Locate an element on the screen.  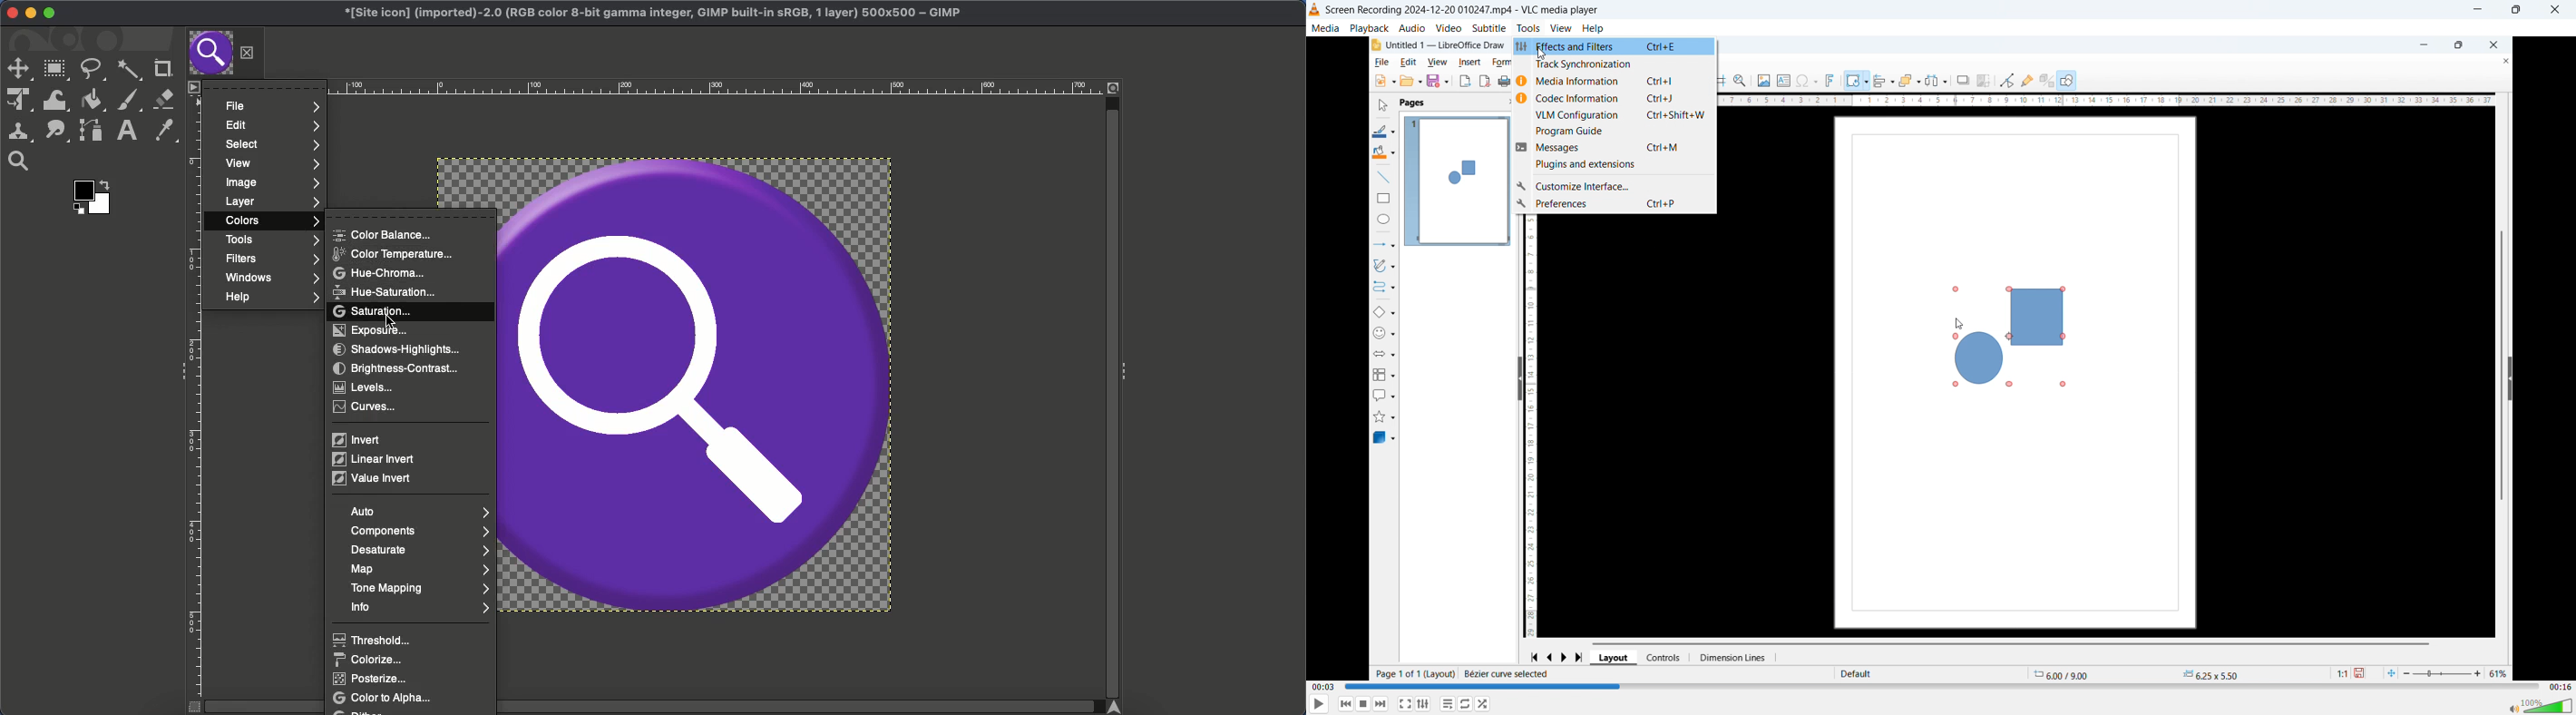
Colors is located at coordinates (271, 221).